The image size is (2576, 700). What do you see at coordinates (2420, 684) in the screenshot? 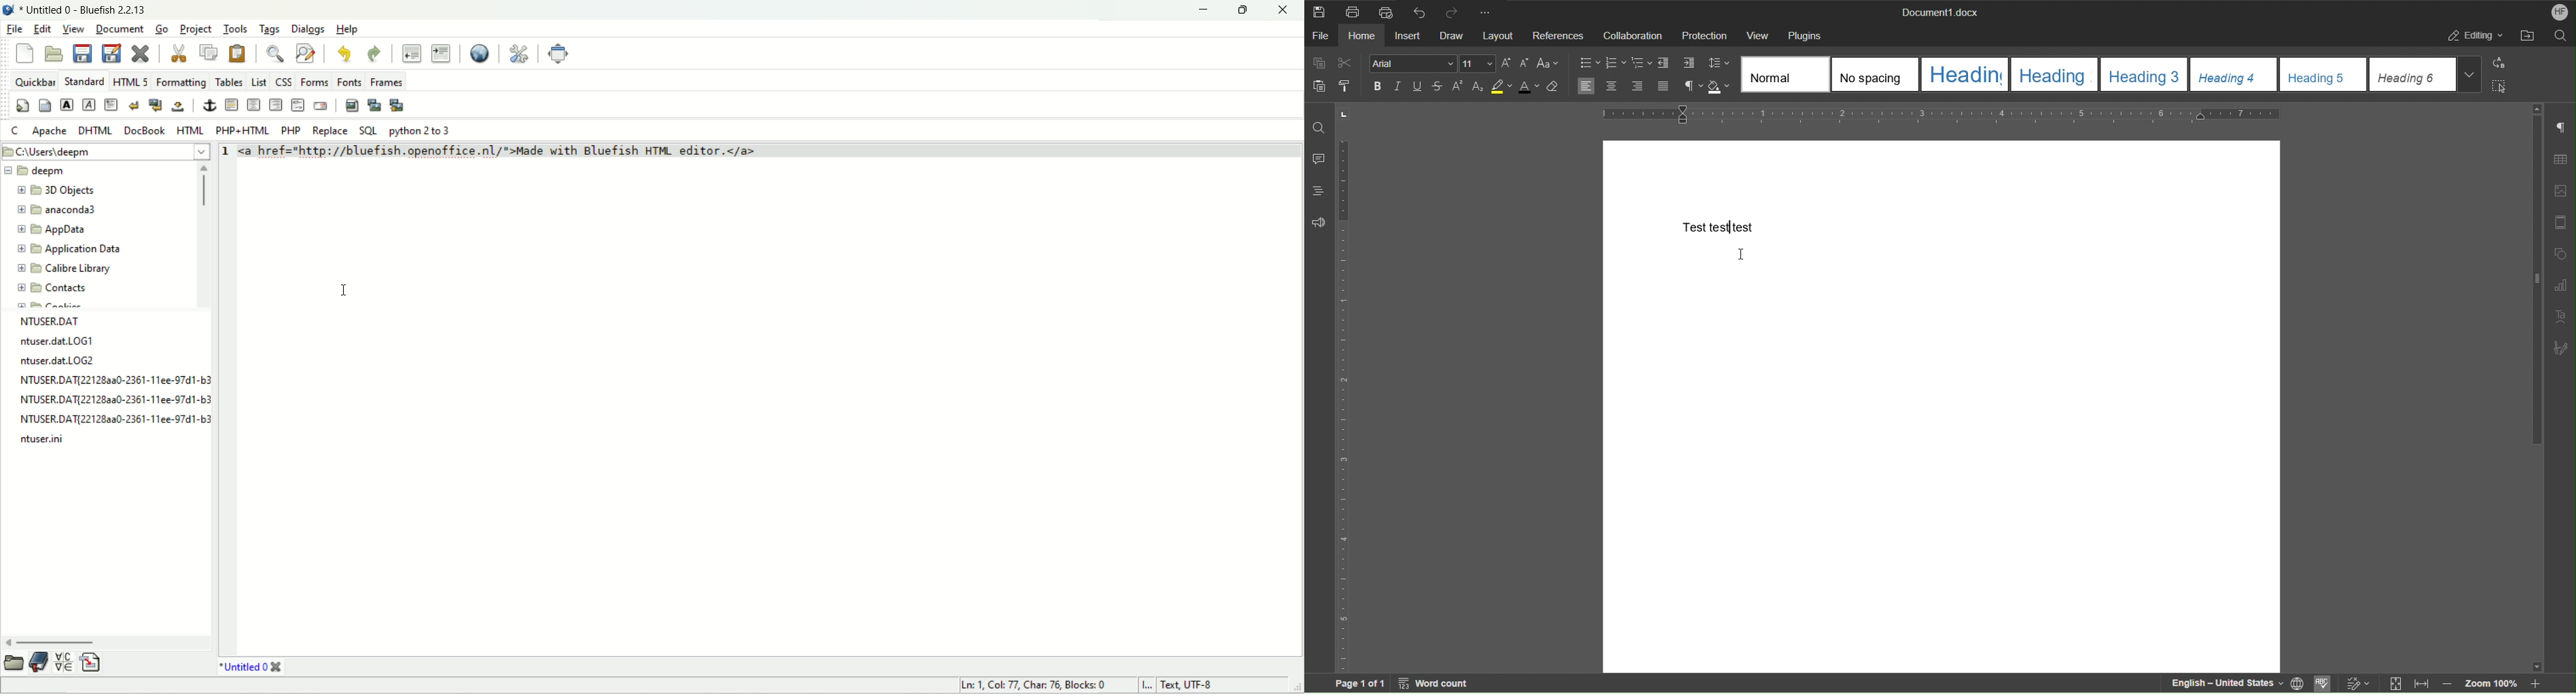
I see `Fit to Width` at bounding box center [2420, 684].